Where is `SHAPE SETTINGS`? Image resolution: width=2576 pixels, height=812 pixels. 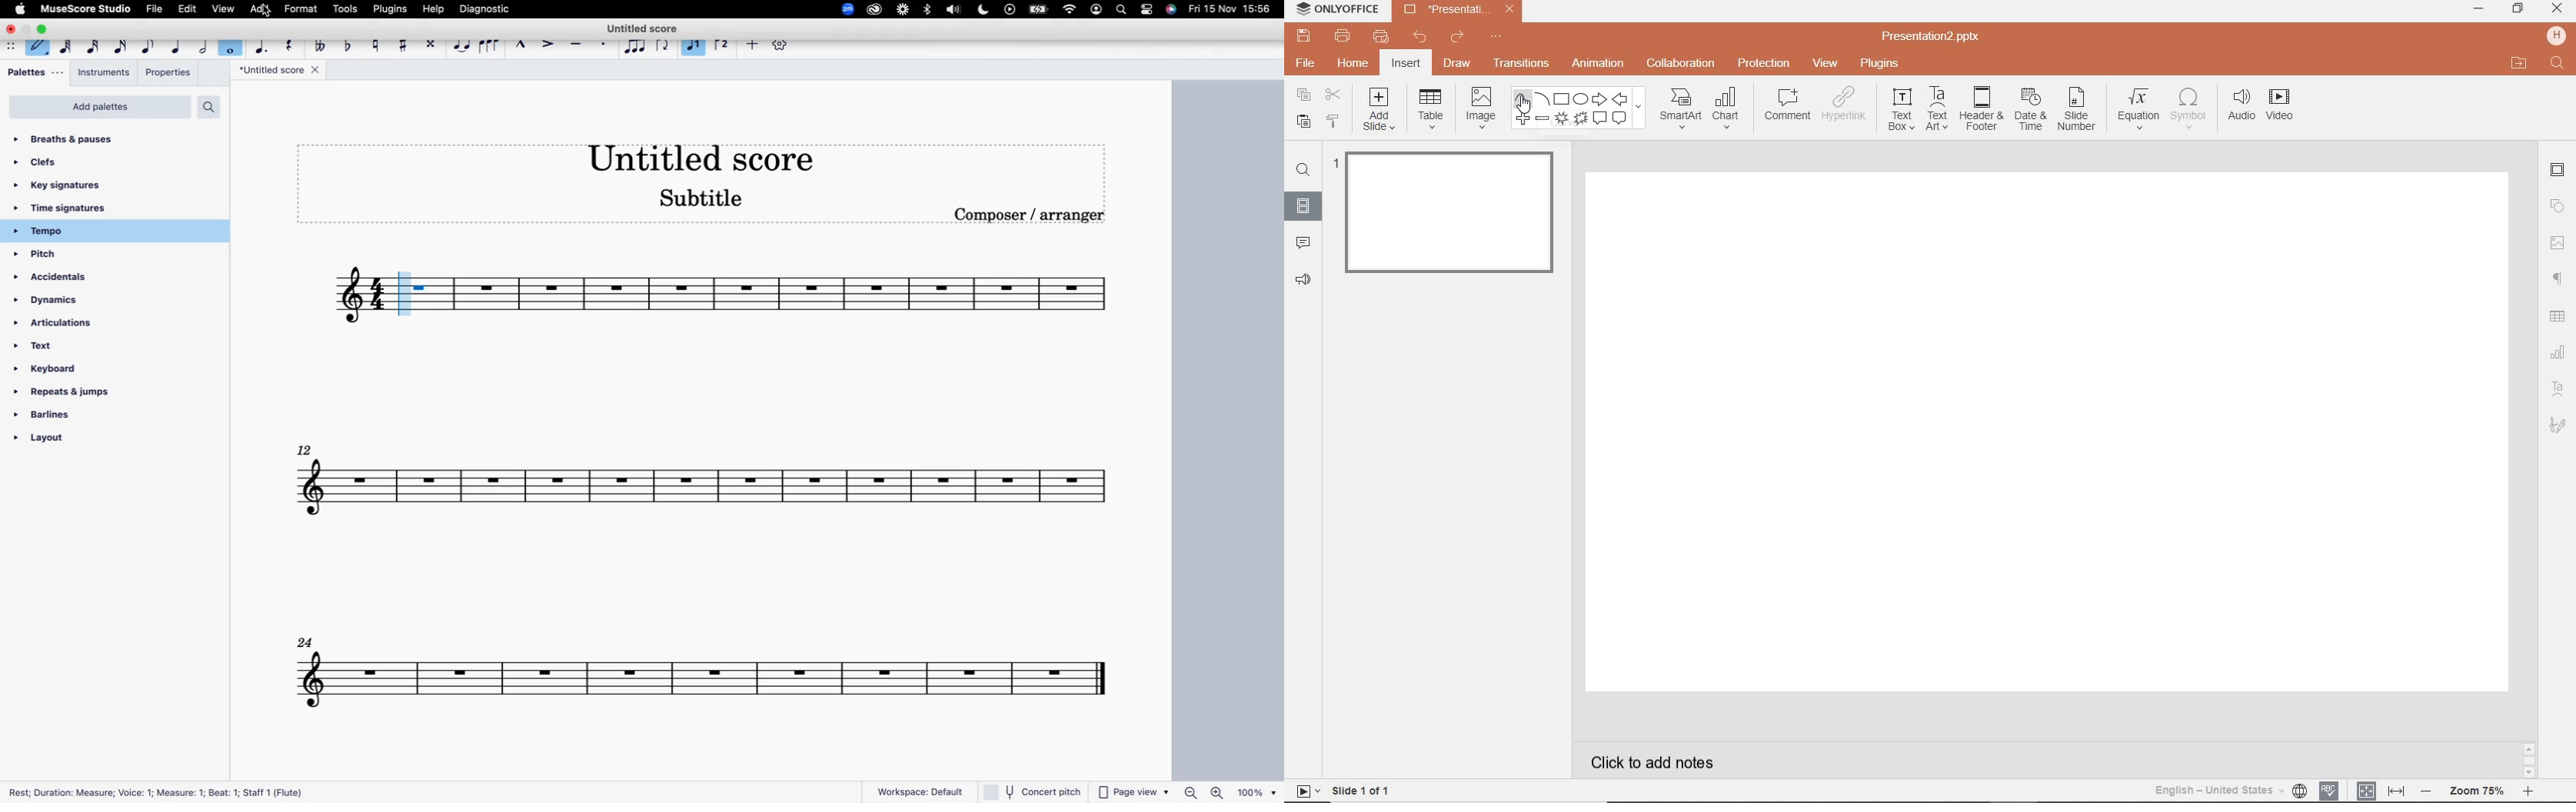 SHAPE SETTINGS is located at coordinates (2558, 205).